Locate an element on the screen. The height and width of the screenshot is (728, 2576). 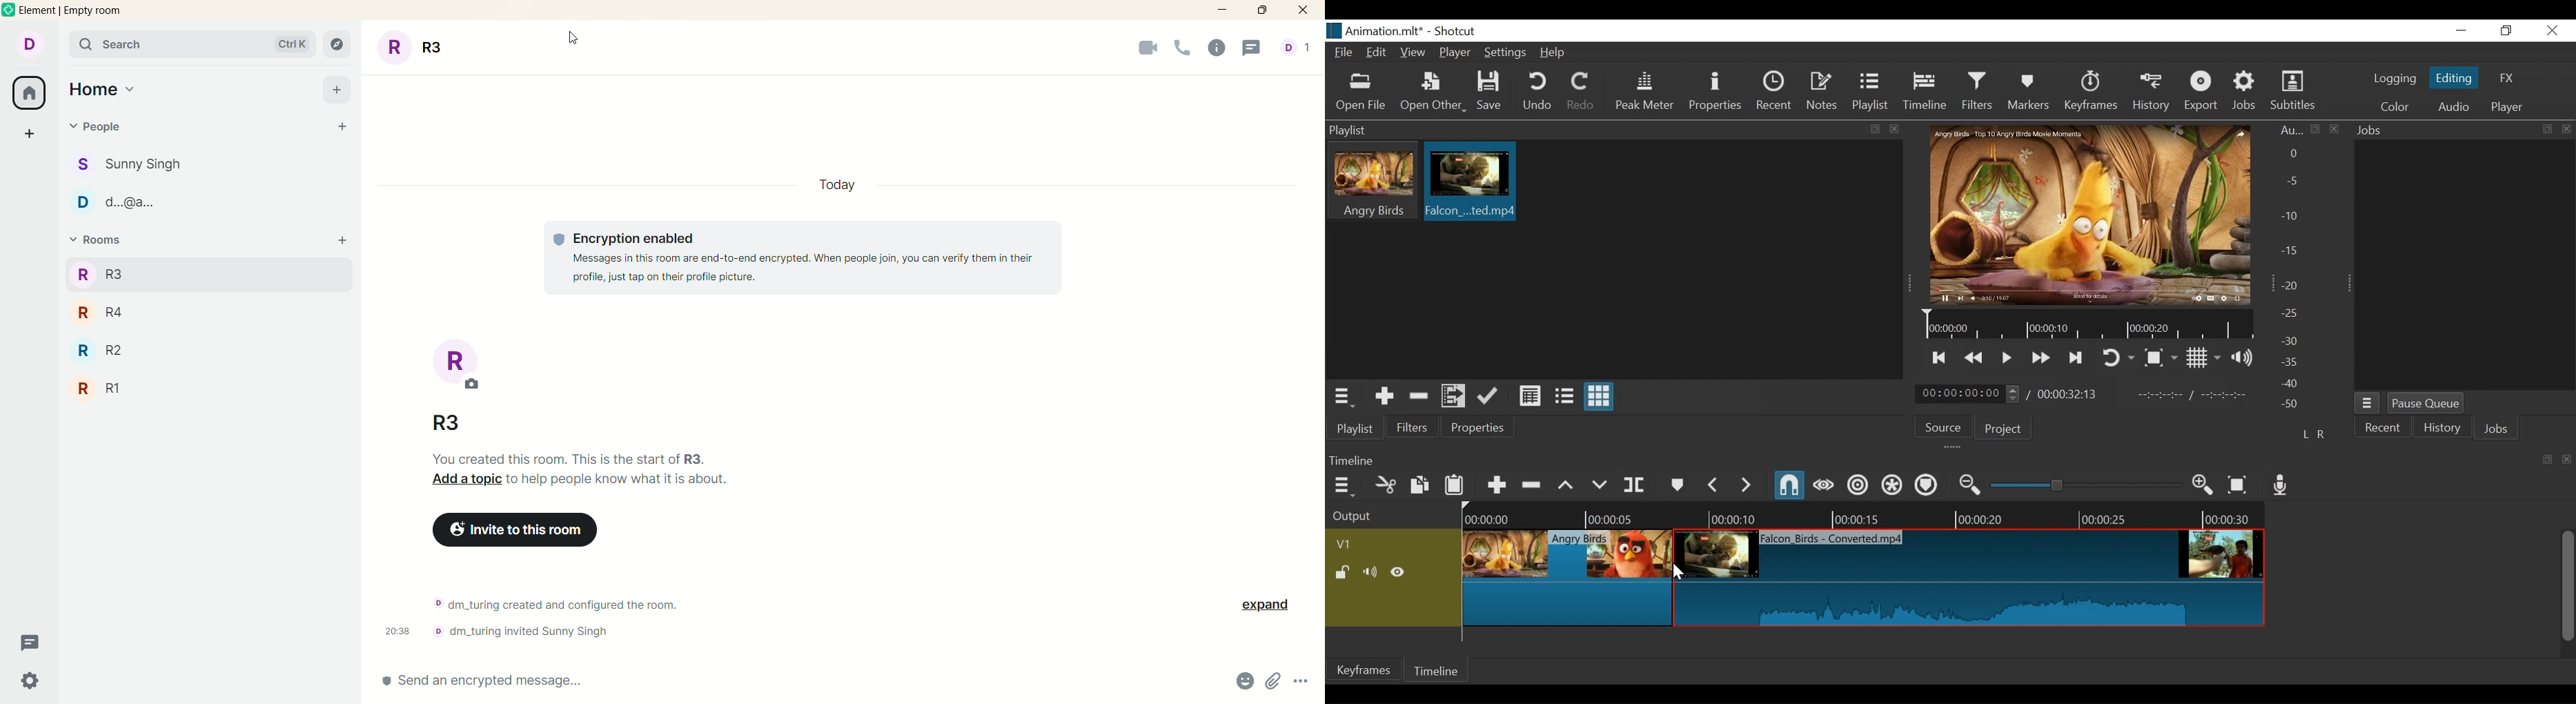
invite to this room is located at coordinates (517, 528).